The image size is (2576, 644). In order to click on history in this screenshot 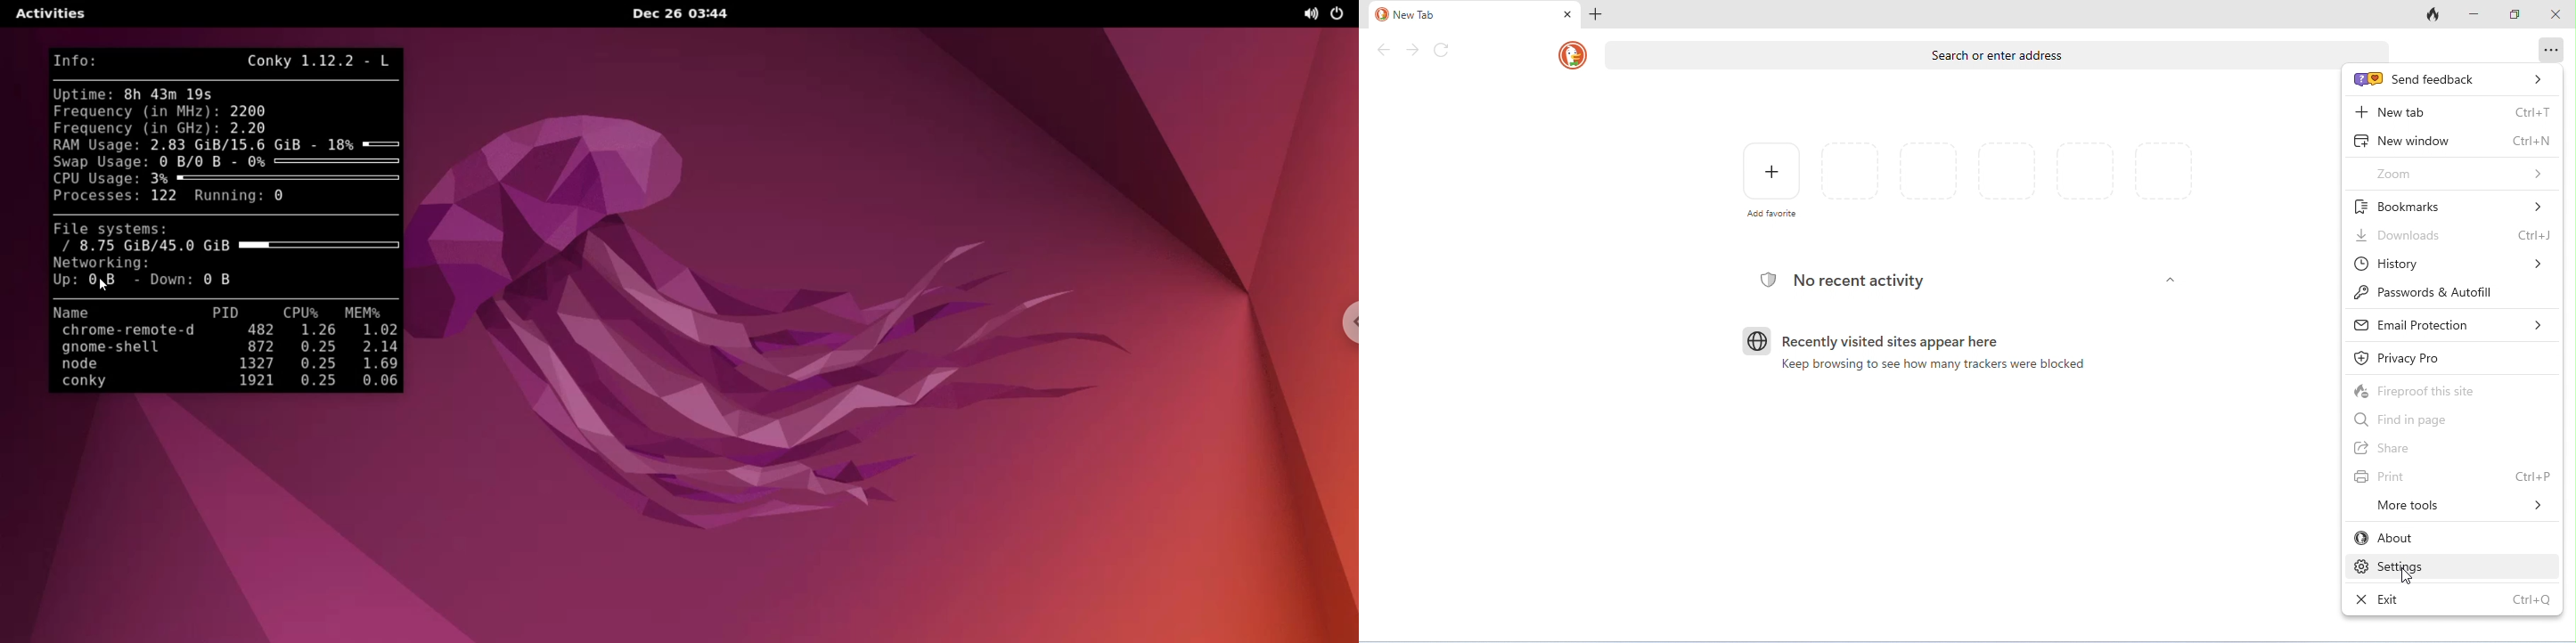, I will do `click(2451, 265)`.